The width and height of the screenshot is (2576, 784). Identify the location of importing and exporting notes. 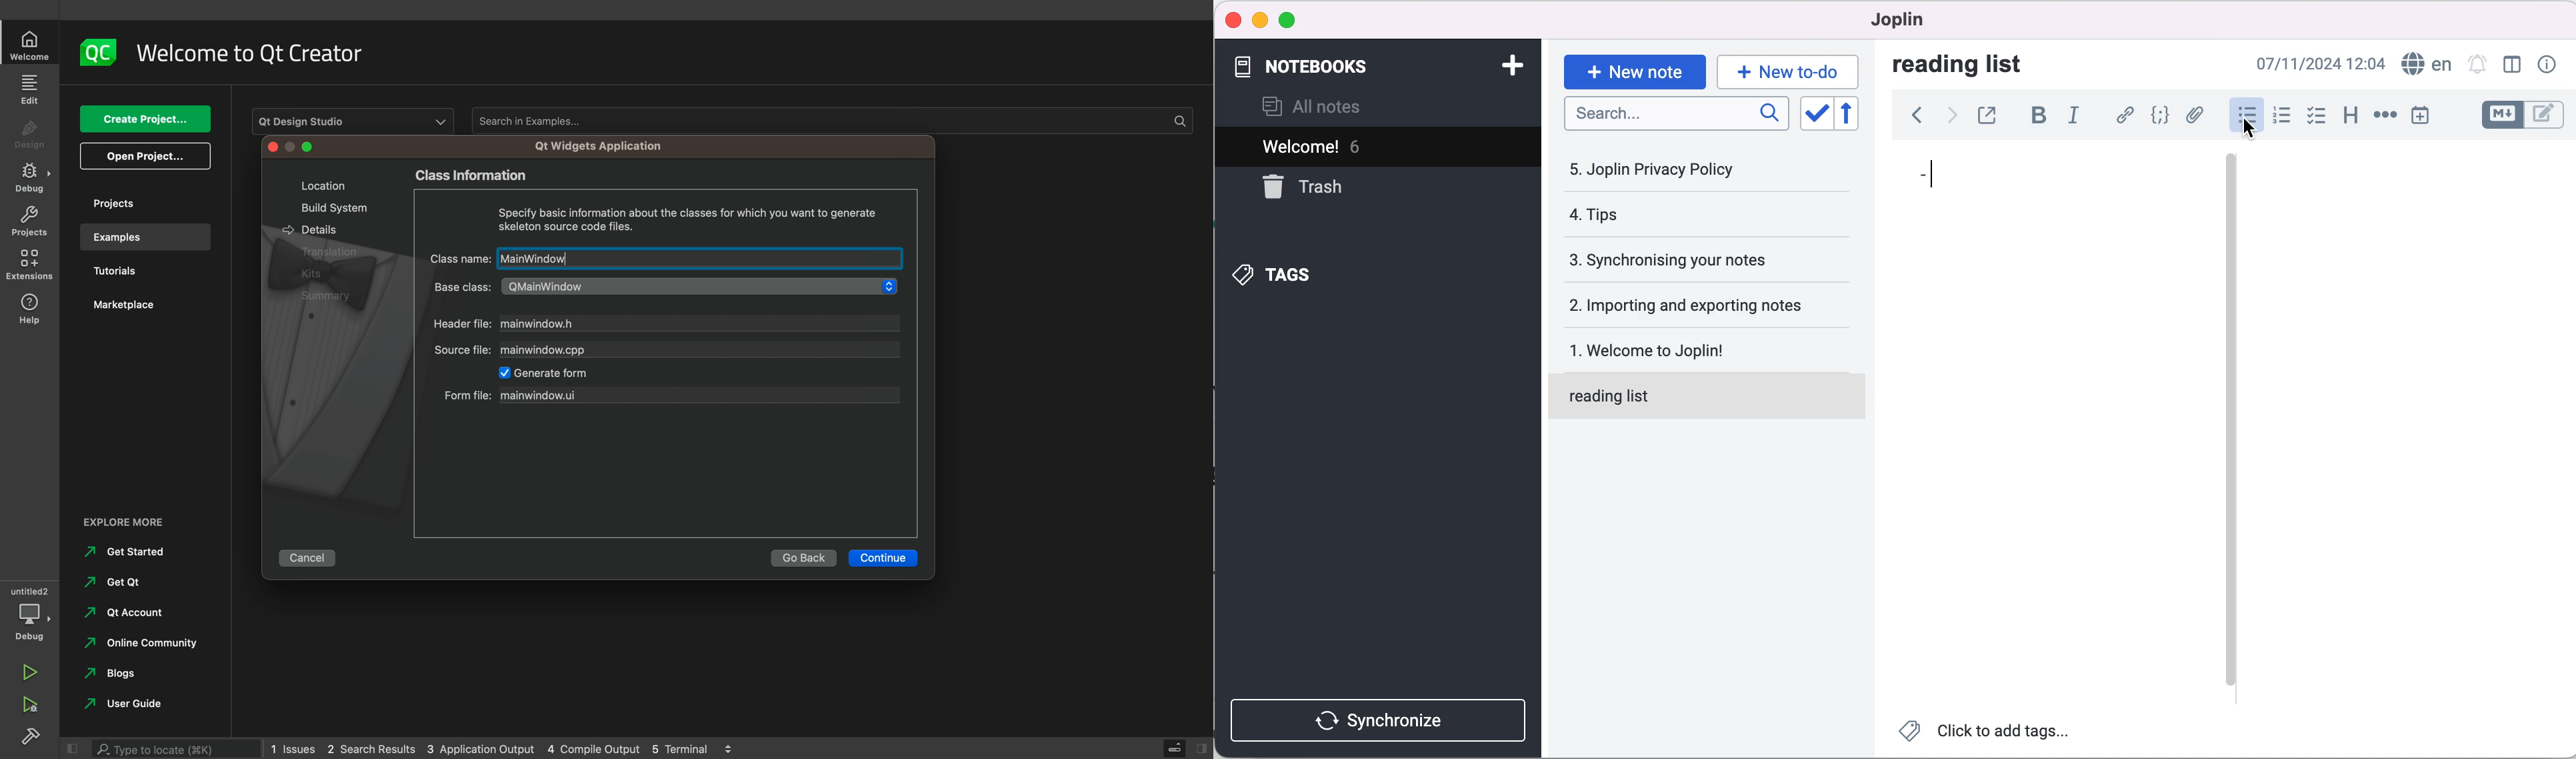
(1707, 305).